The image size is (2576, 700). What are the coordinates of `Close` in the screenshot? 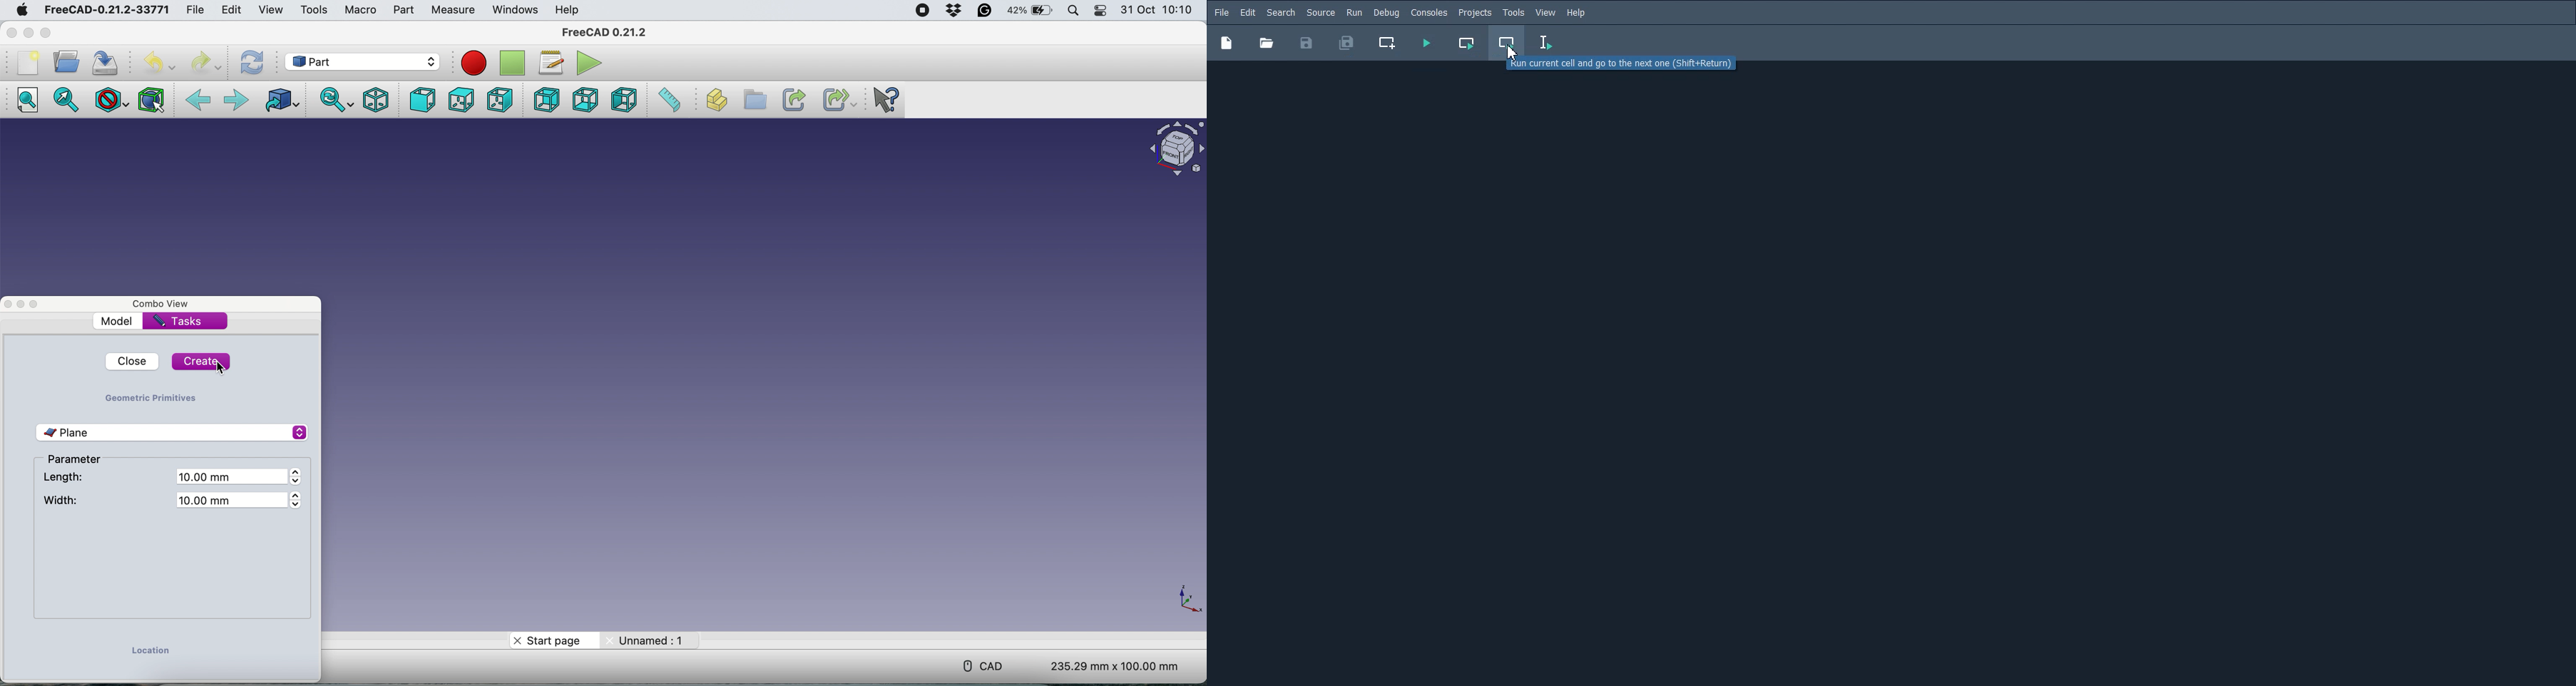 It's located at (12, 34).